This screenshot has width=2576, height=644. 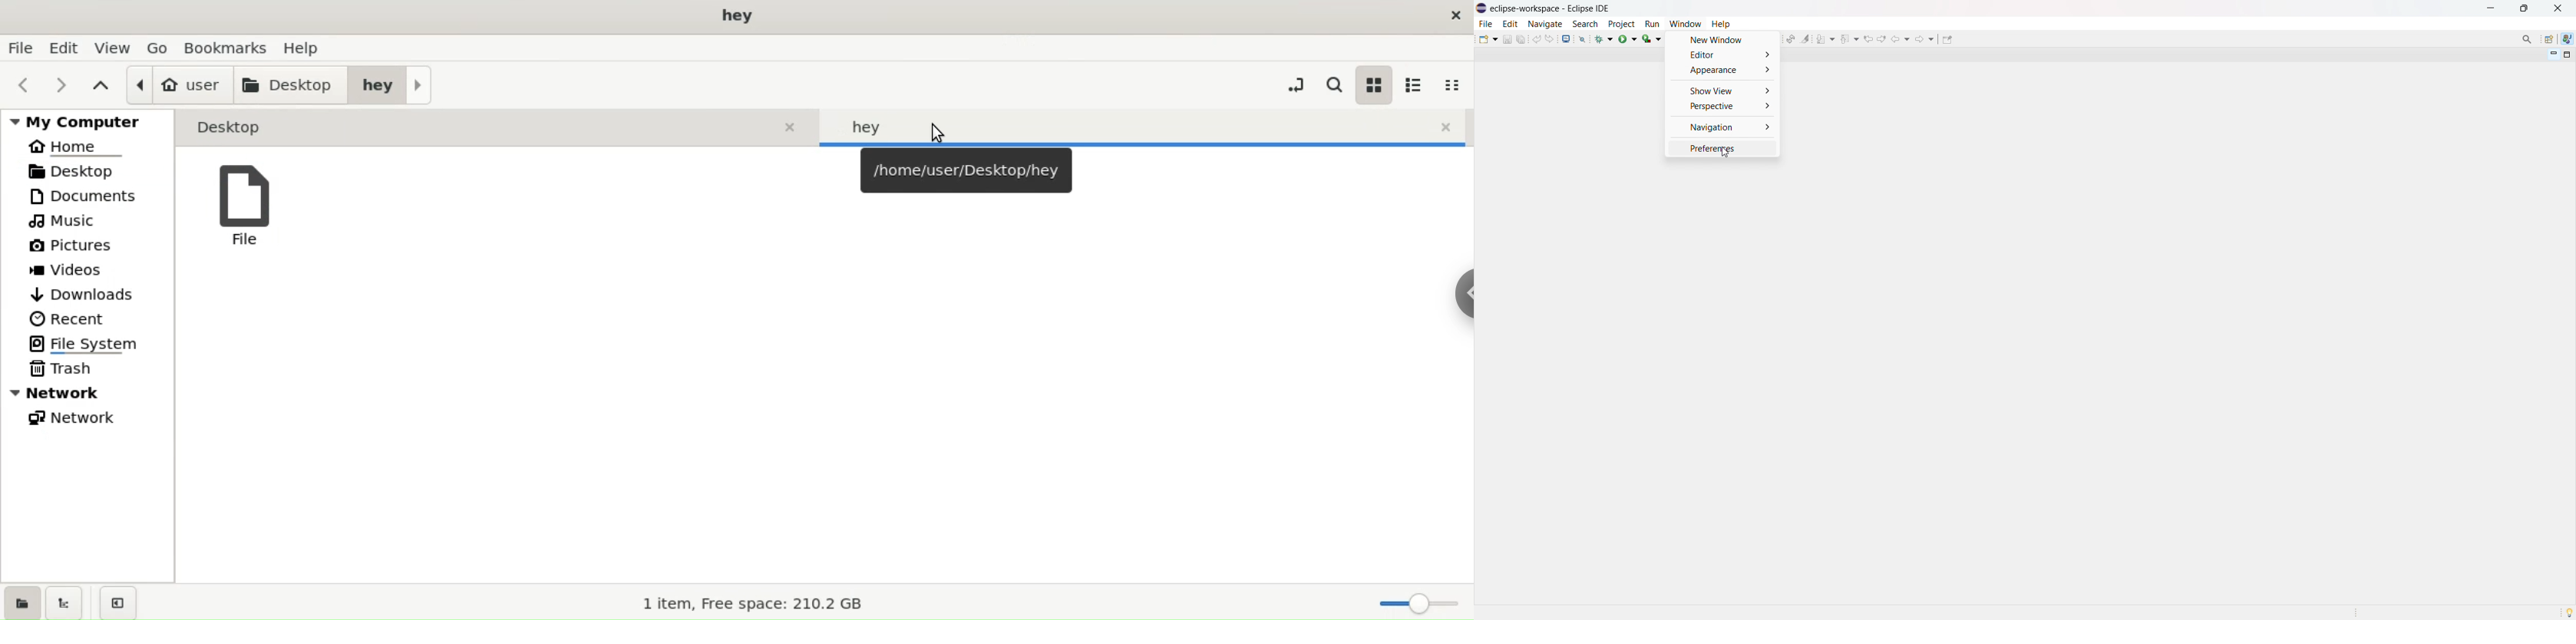 I want to click on new window, so click(x=1723, y=39).